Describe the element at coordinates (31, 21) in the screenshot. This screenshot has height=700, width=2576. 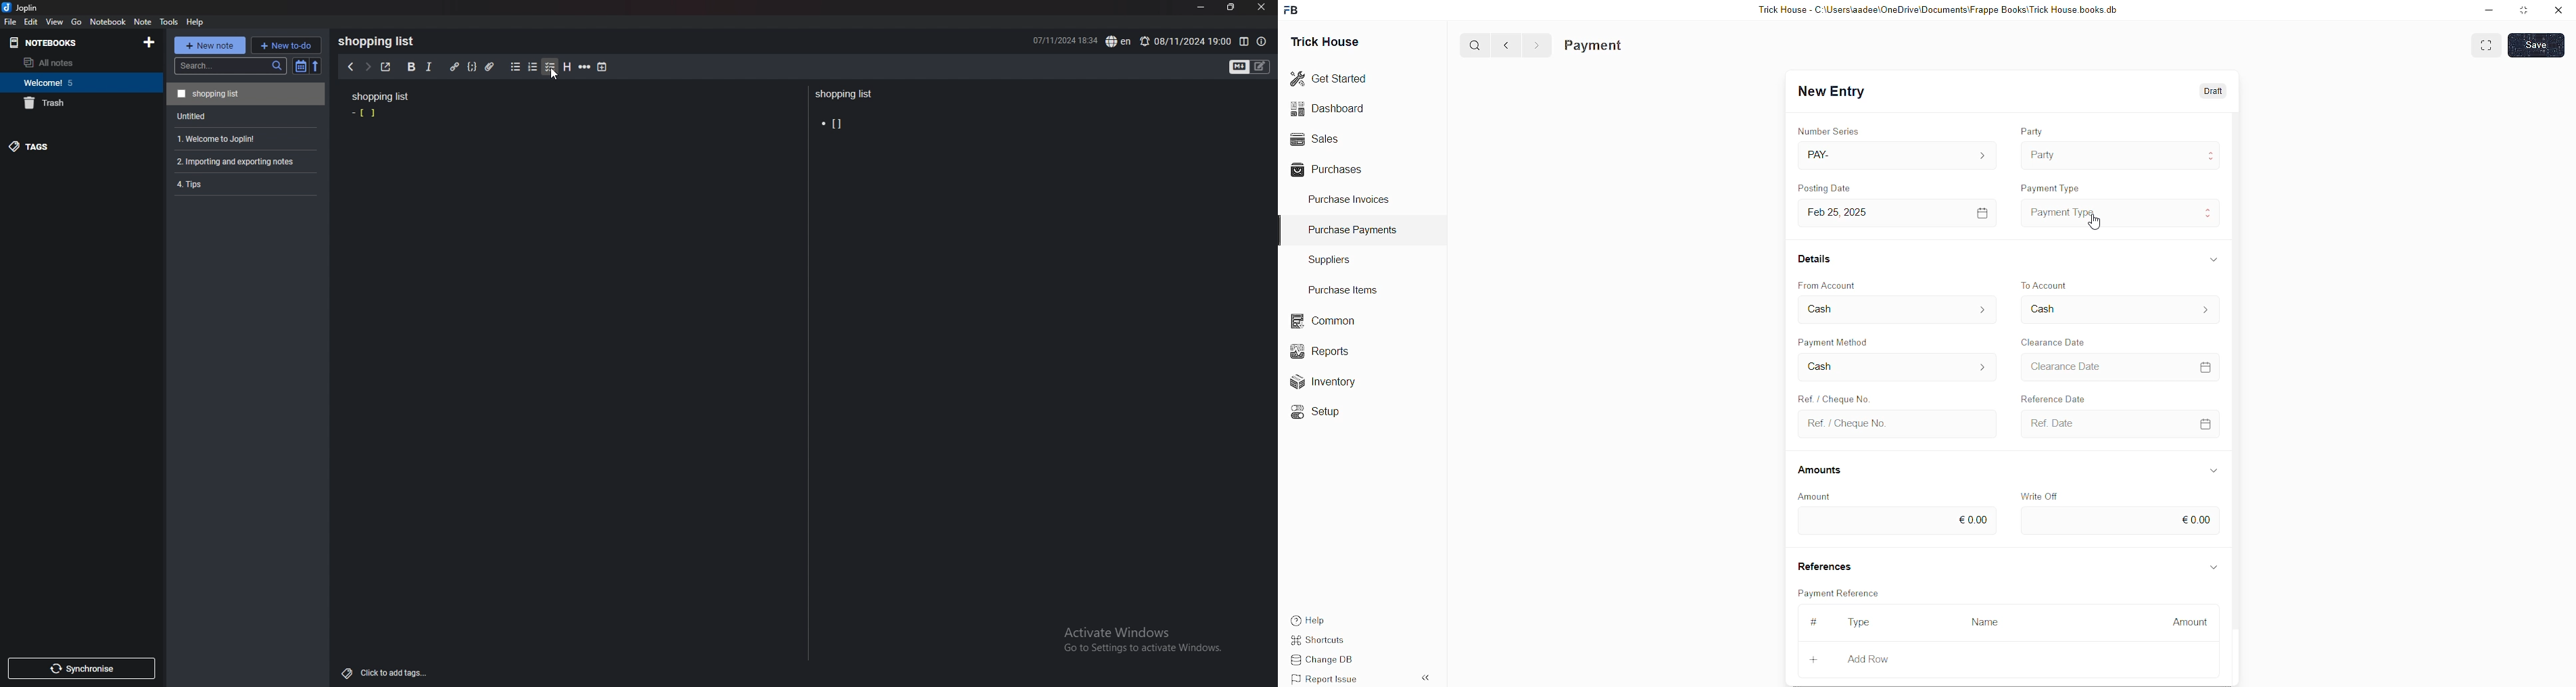
I see `edit` at that location.